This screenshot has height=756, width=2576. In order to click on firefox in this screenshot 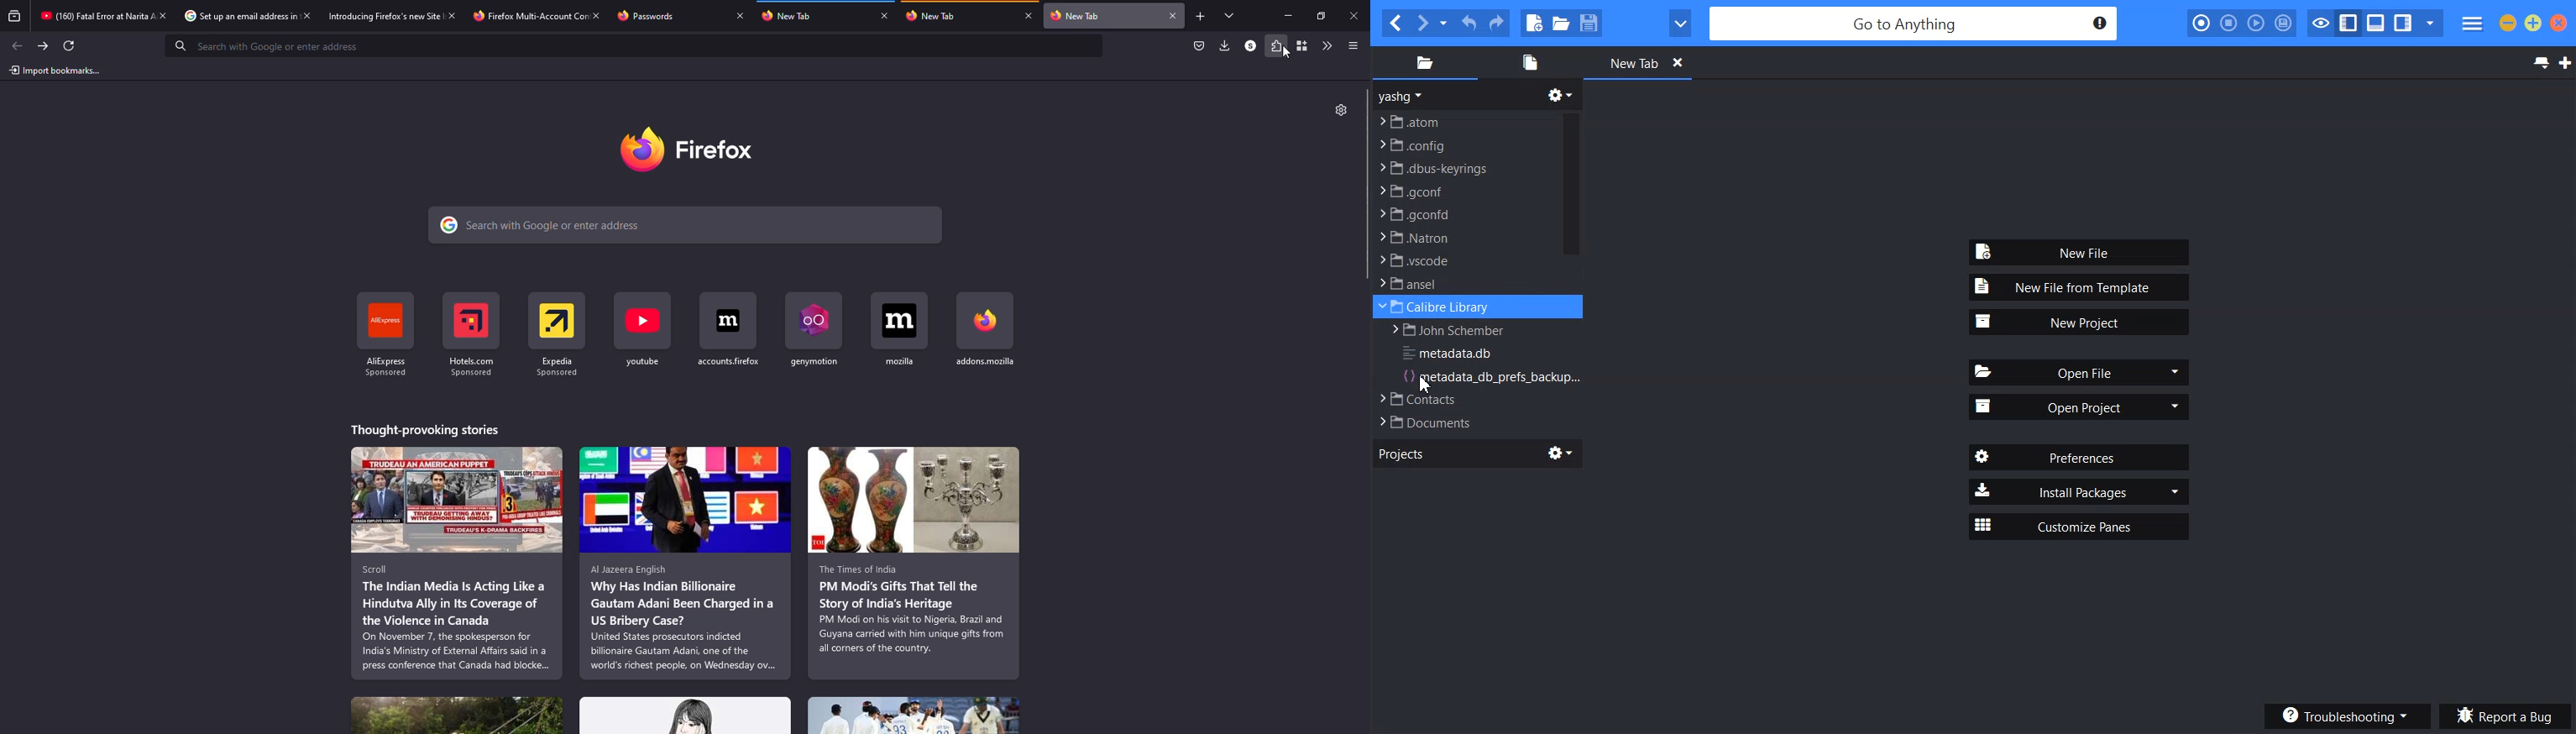, I will do `click(686, 152)`.